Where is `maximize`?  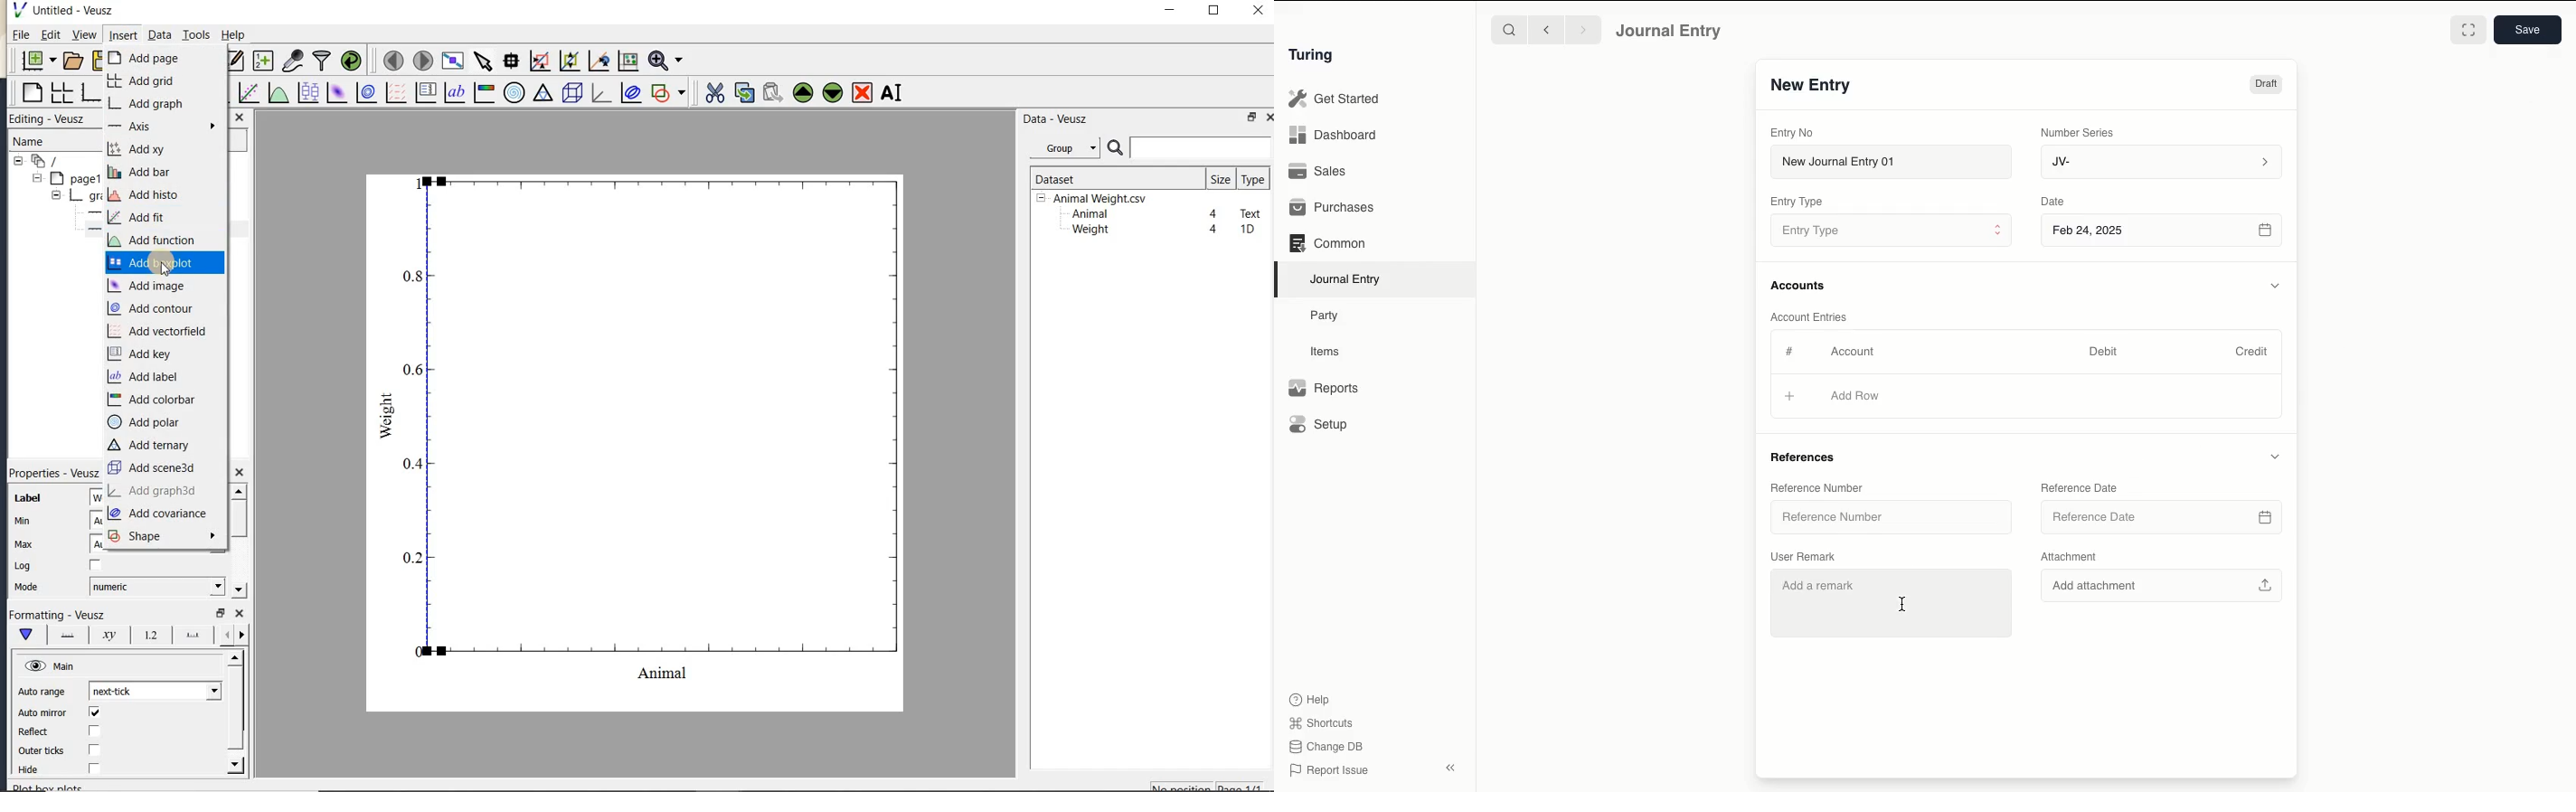 maximize is located at coordinates (1215, 11).